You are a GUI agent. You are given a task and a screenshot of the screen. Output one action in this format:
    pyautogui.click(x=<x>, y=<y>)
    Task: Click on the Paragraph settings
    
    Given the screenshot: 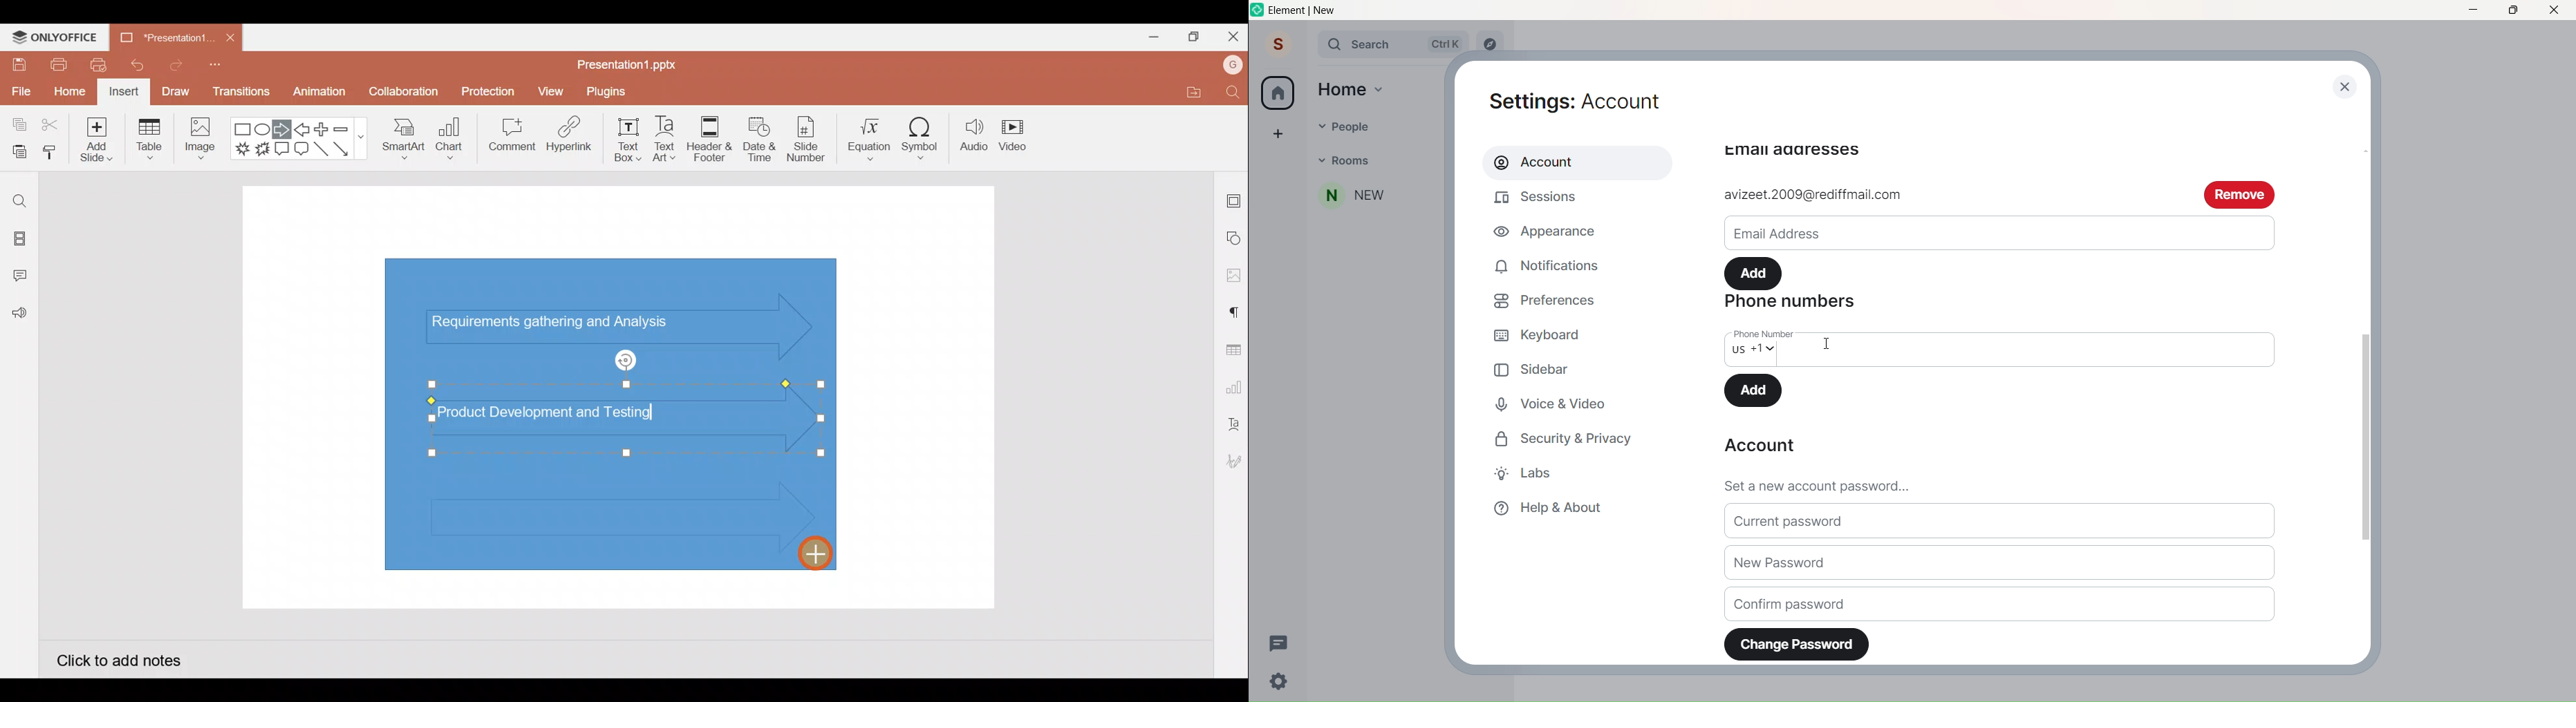 What is the action you would take?
    pyautogui.click(x=1233, y=311)
    